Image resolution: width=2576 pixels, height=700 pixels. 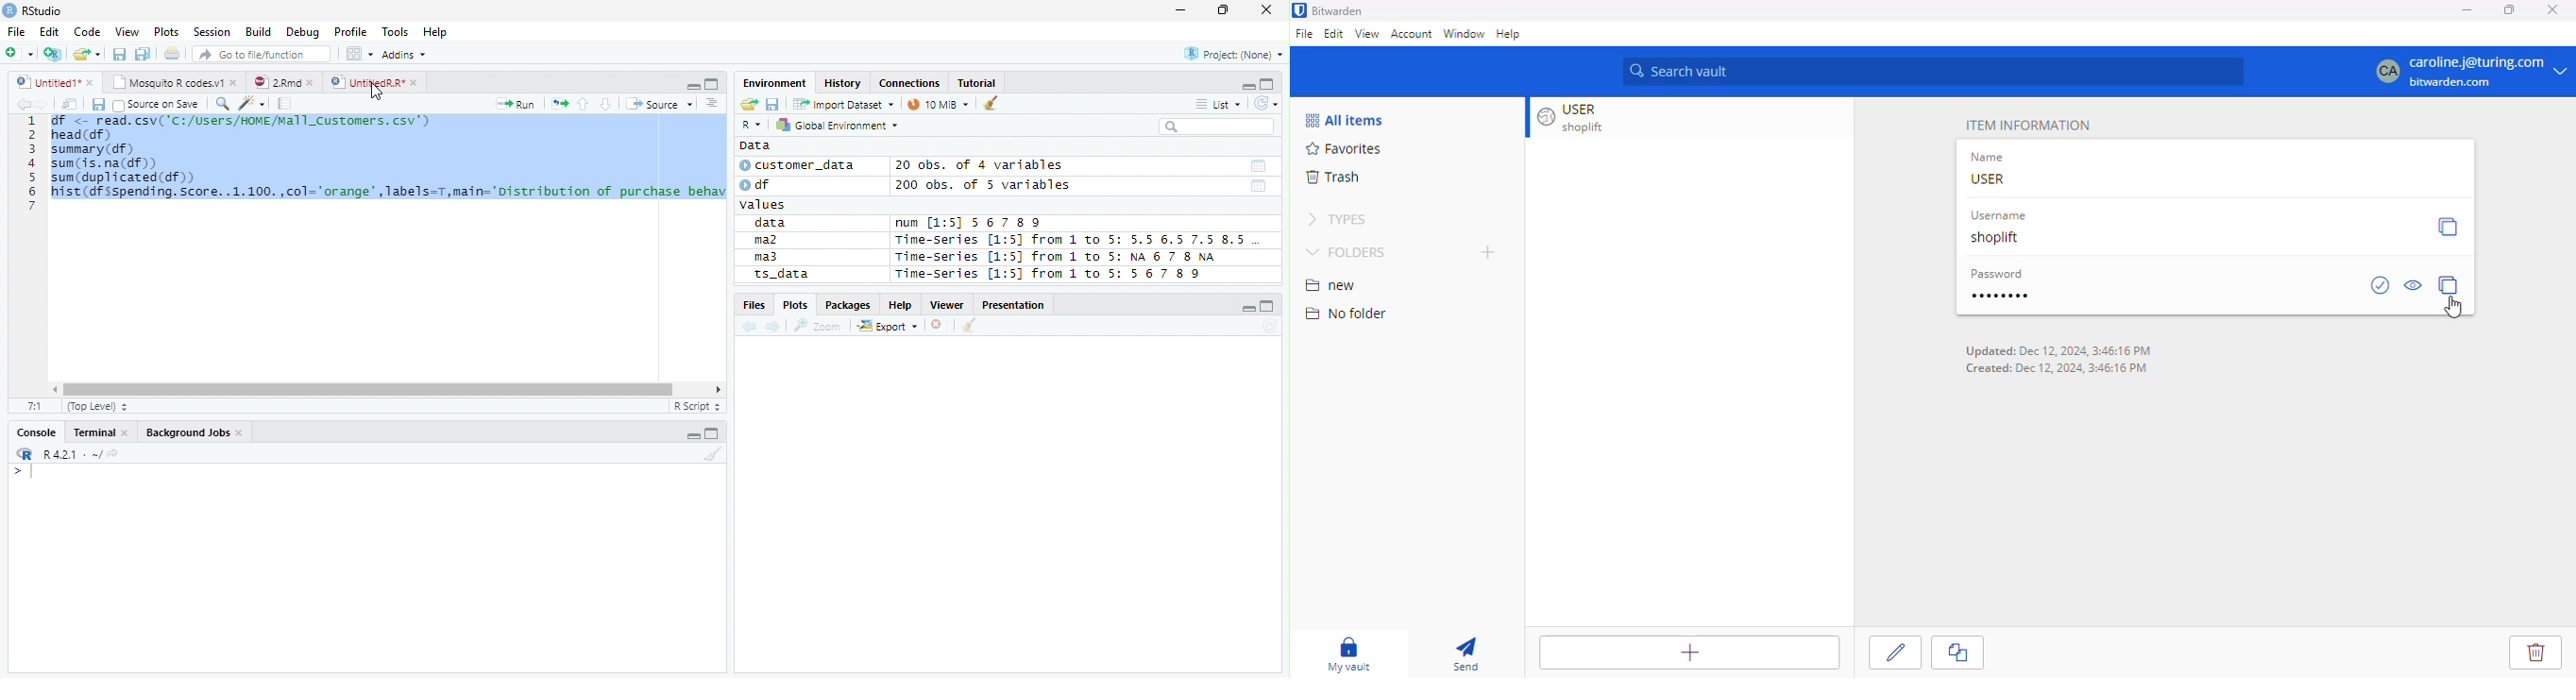 I want to click on Top Level, so click(x=95, y=407).